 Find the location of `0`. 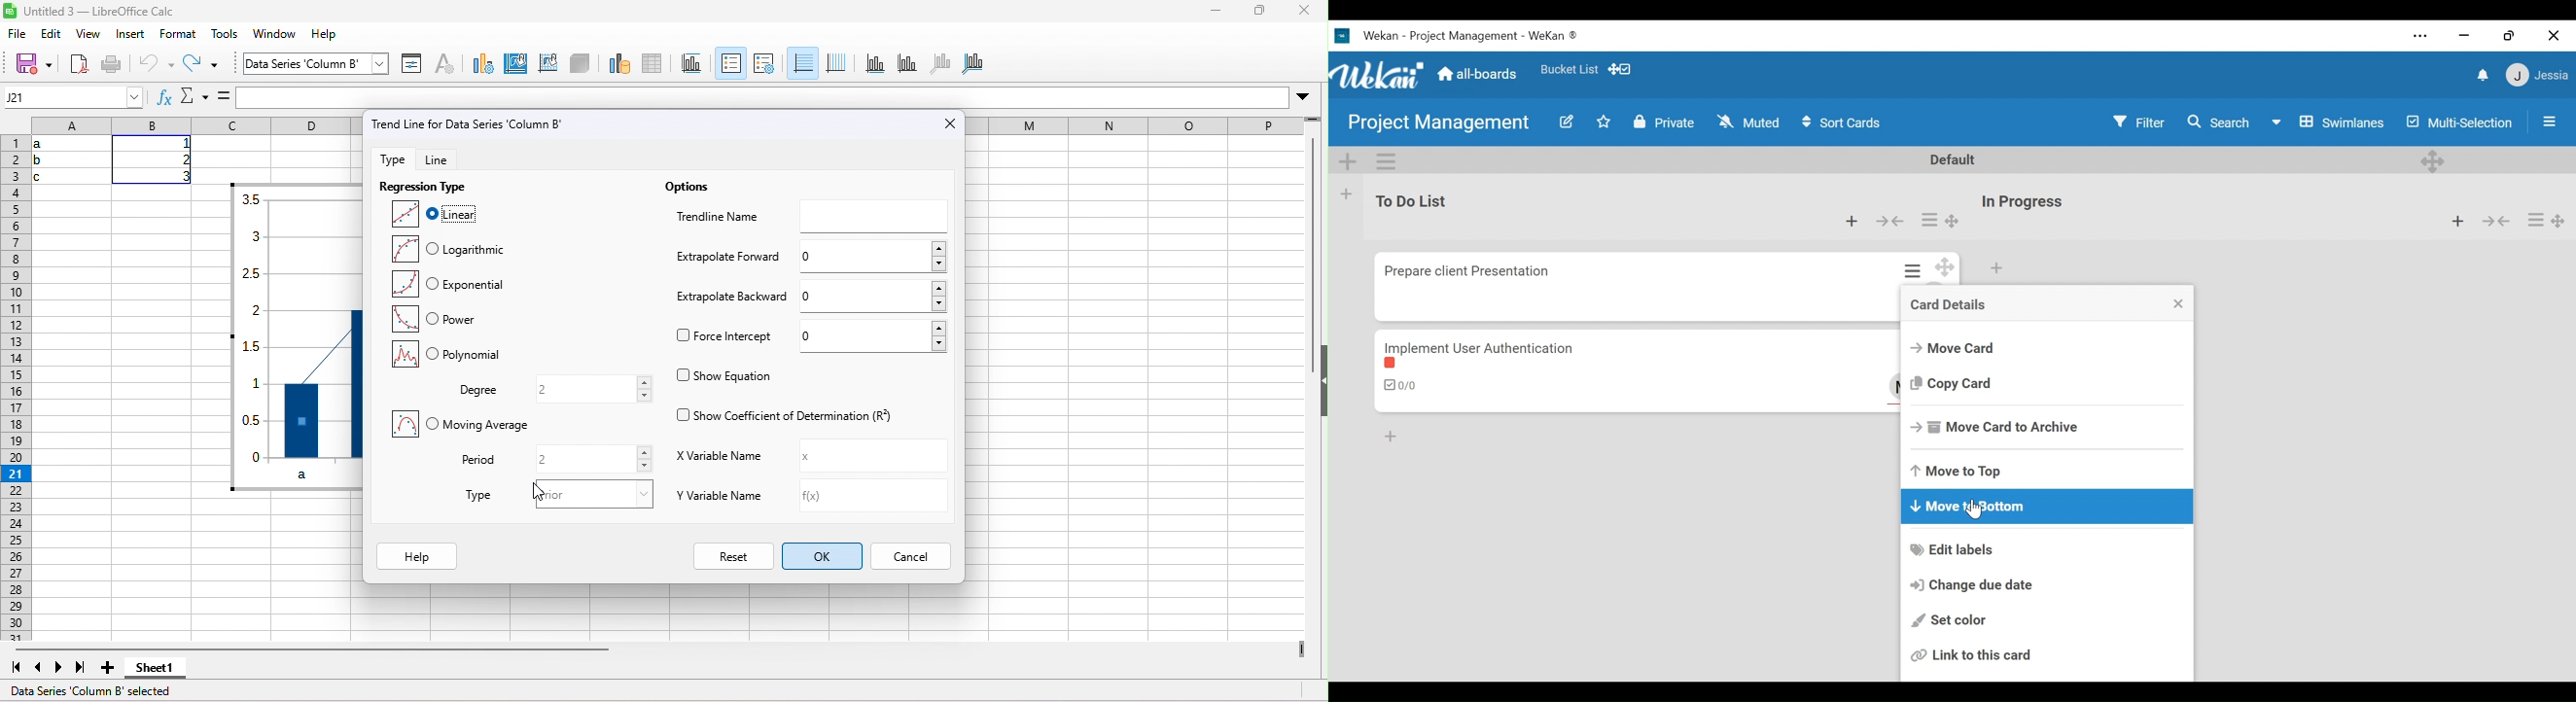

0 is located at coordinates (874, 294).